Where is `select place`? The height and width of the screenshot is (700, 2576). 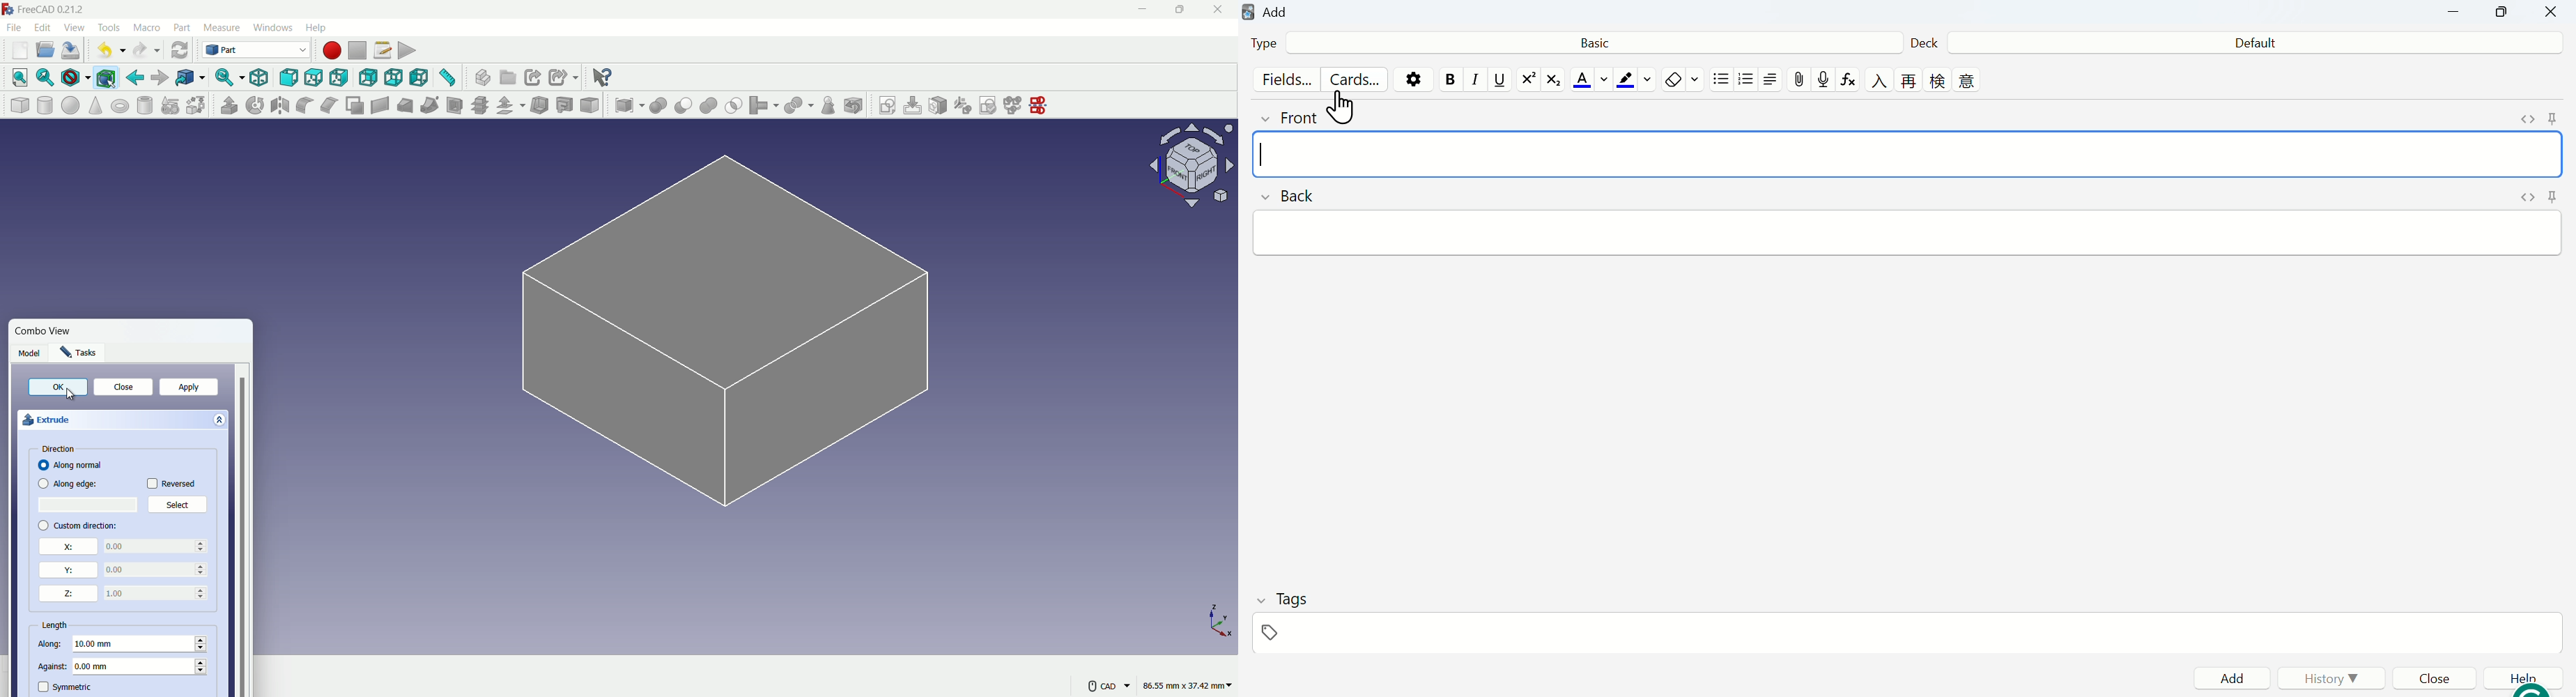
select place is located at coordinates (89, 504).